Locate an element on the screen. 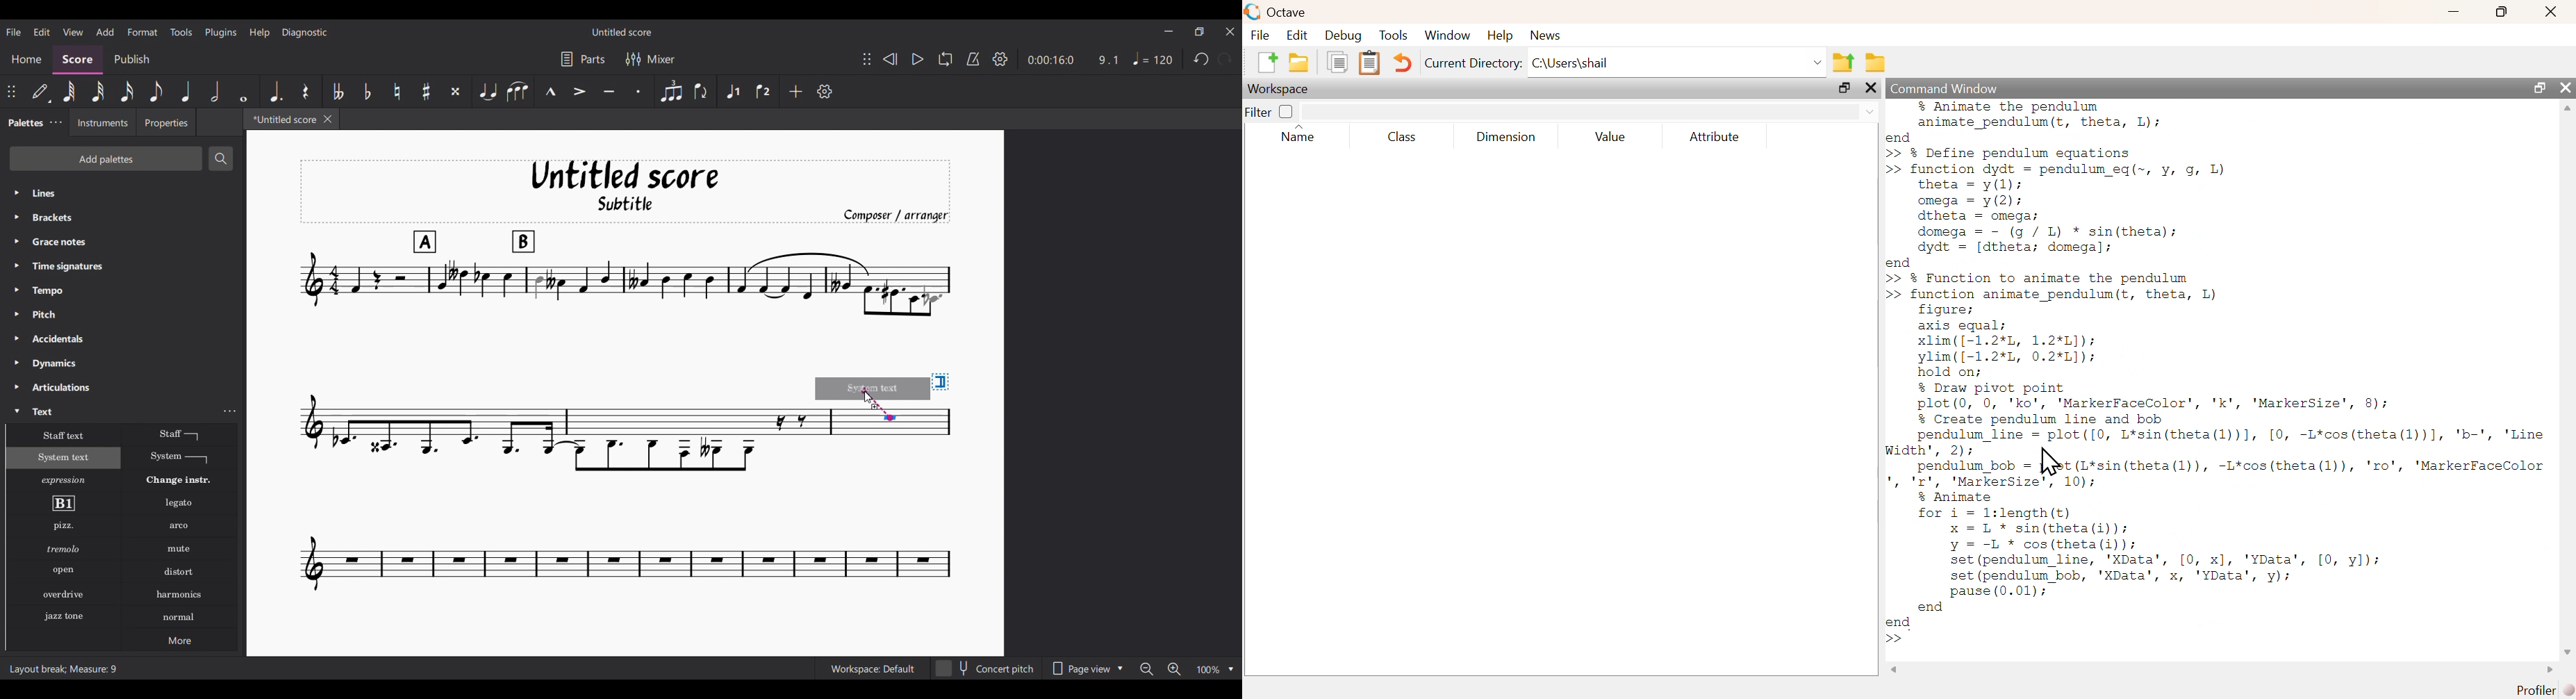  Untitled score is located at coordinates (622, 32).